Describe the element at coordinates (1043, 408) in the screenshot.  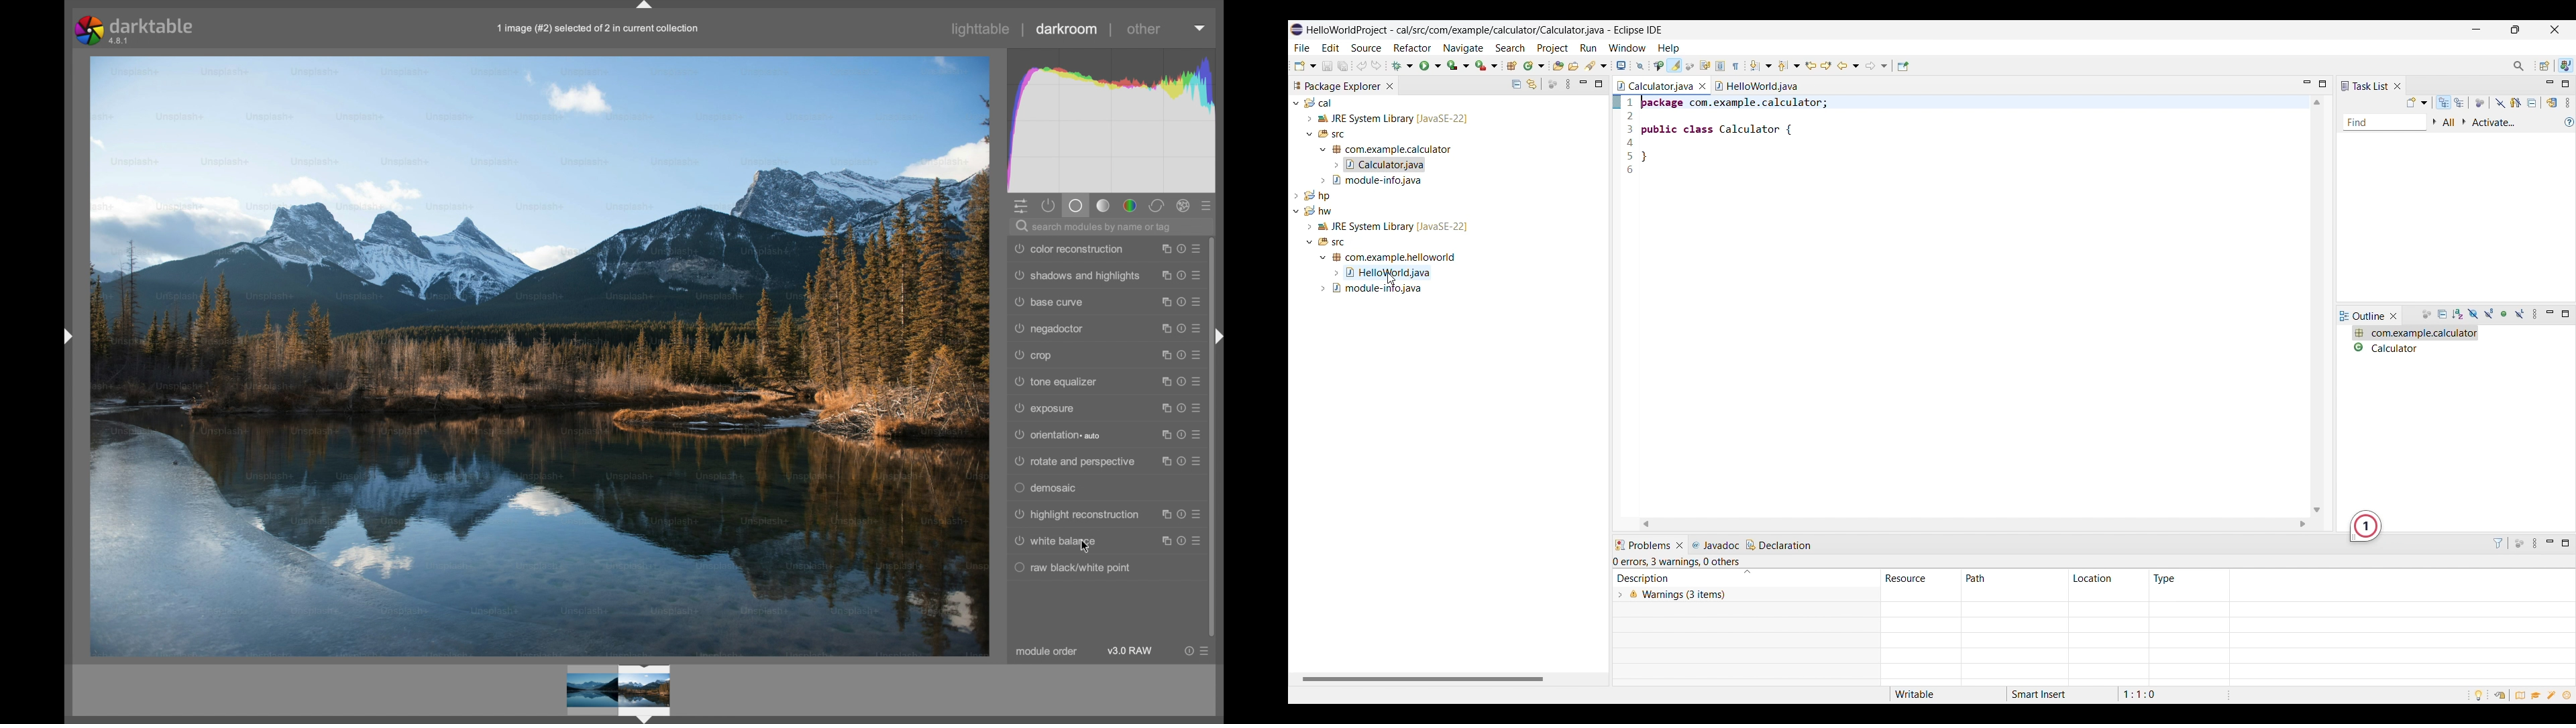
I see `exposure` at that location.